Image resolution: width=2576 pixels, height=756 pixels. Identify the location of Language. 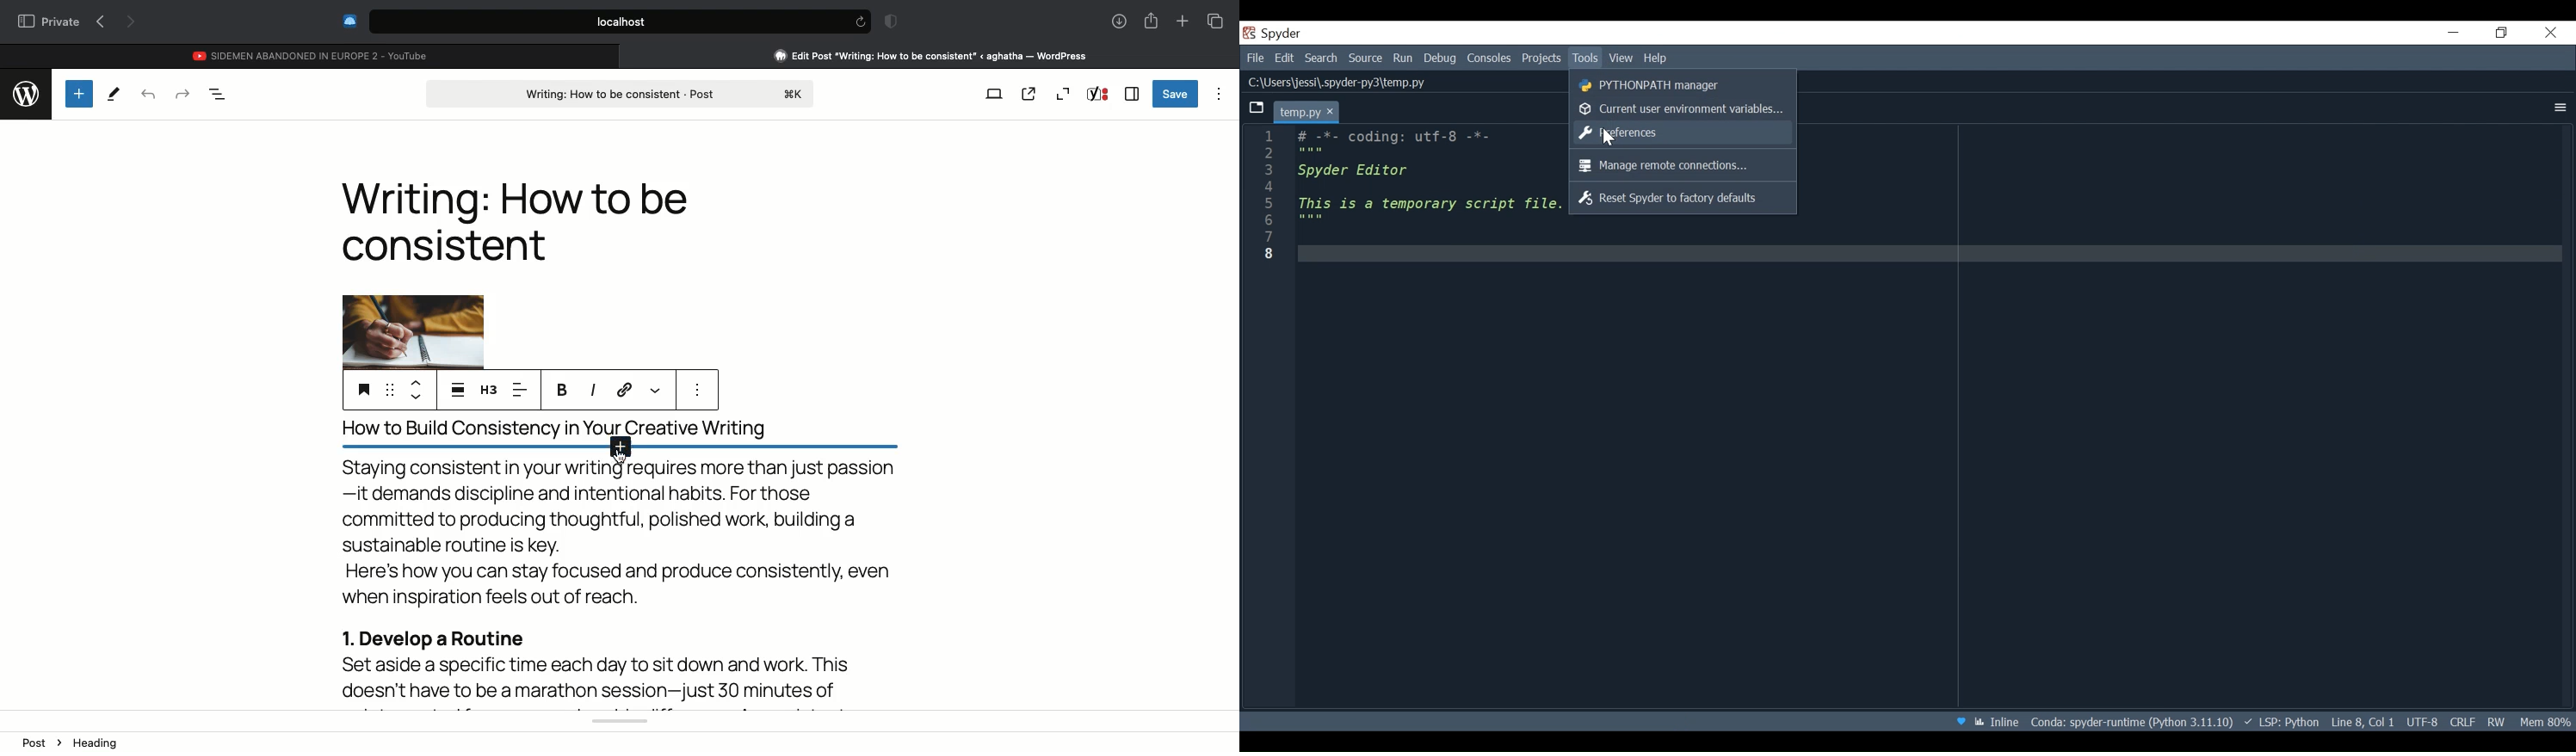
(2281, 721).